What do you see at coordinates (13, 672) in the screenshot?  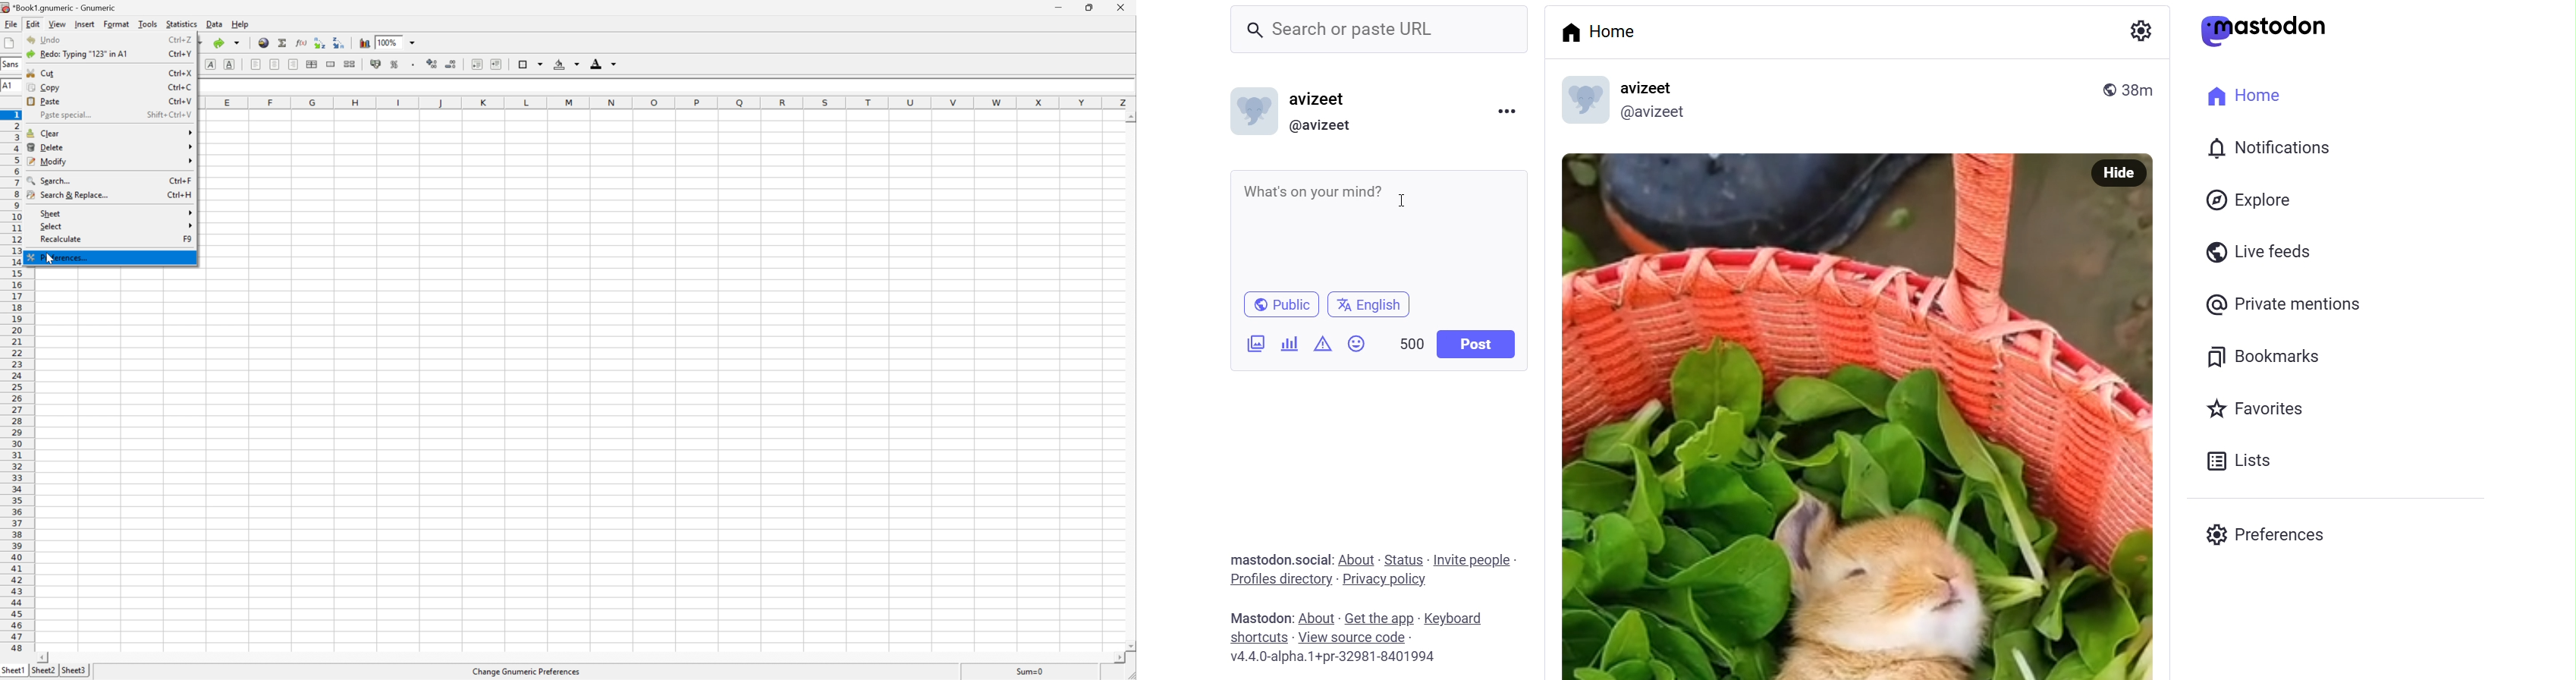 I see `sheet1` at bounding box center [13, 672].